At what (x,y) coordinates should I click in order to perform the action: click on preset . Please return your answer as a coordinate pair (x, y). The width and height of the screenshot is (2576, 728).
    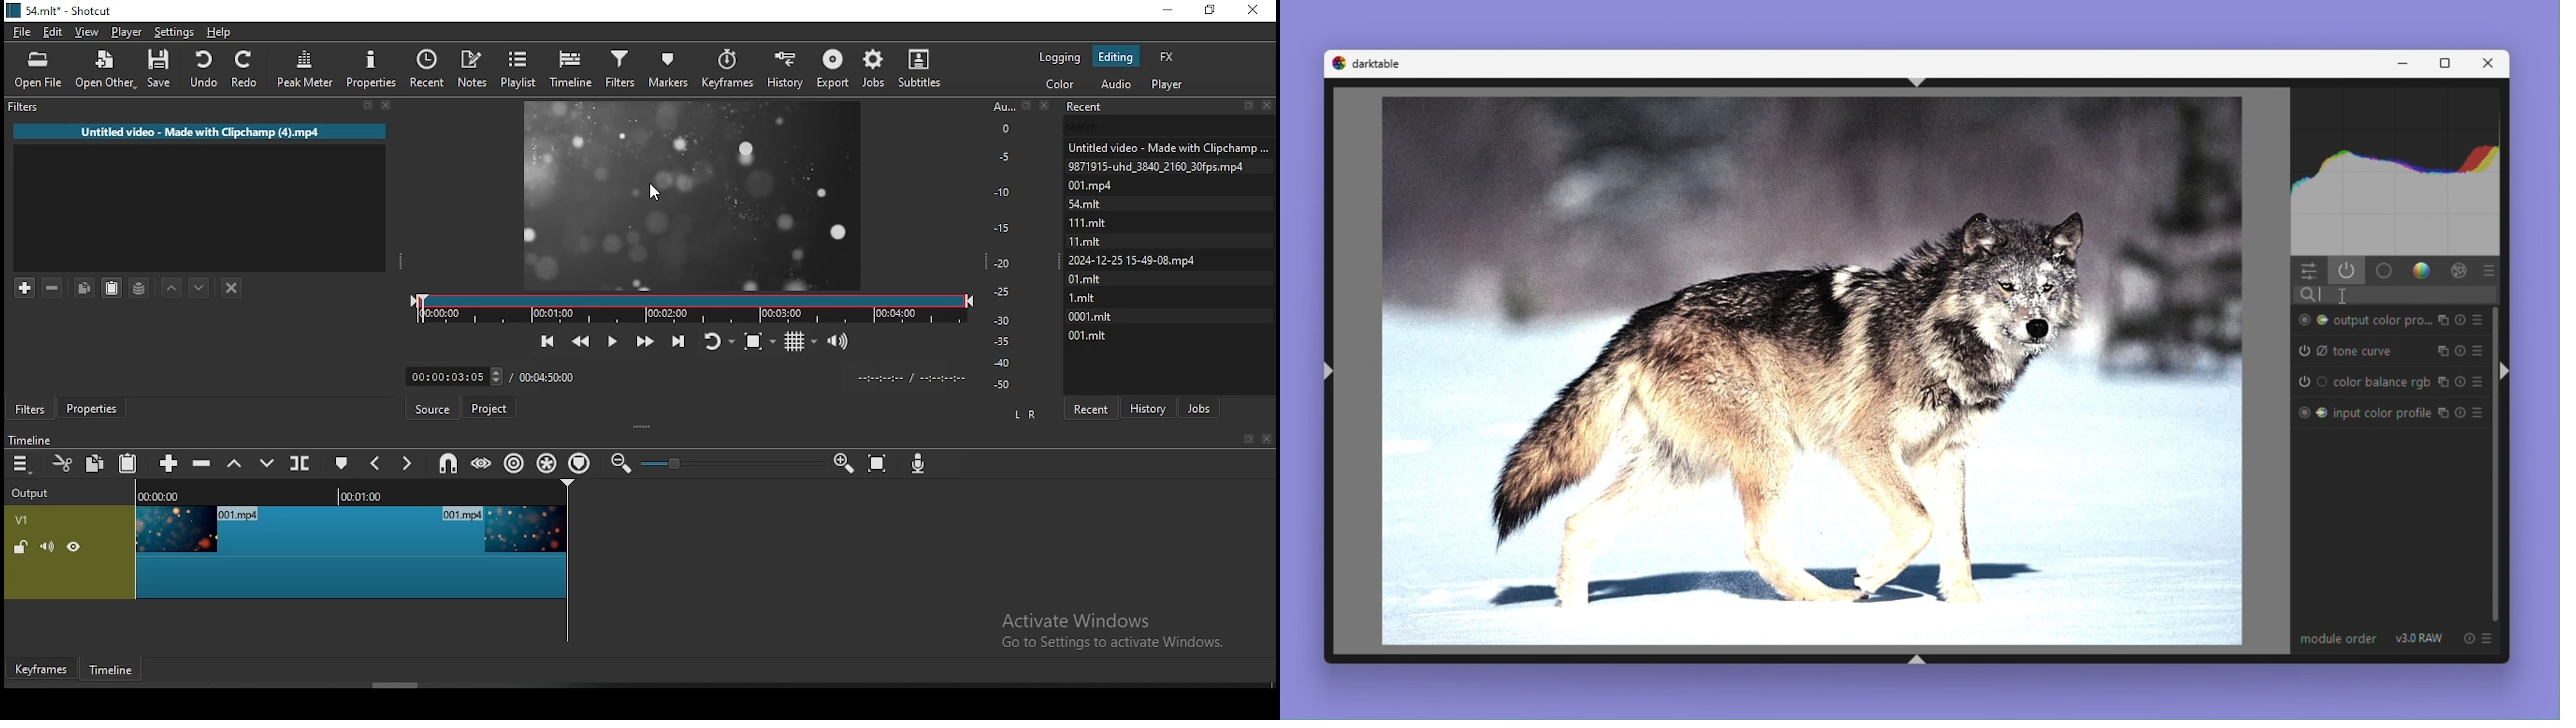
    Looking at the image, I should click on (2488, 637).